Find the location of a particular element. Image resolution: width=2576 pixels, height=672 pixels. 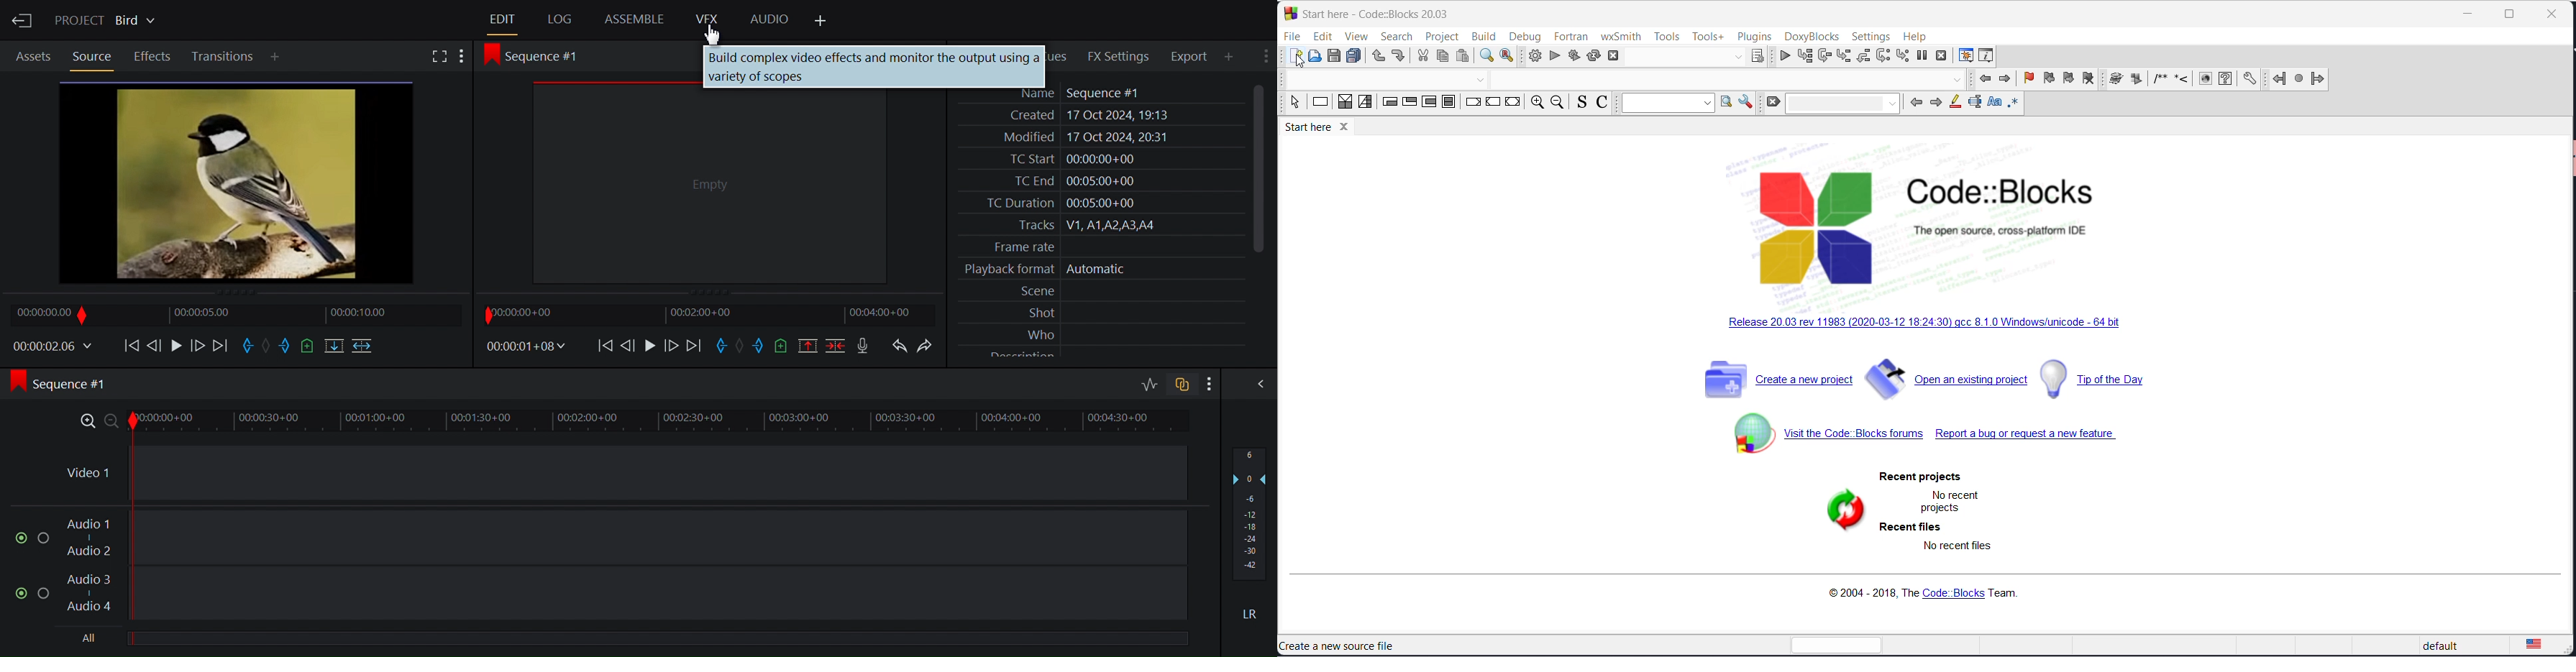

toggle source is located at coordinates (1581, 104).